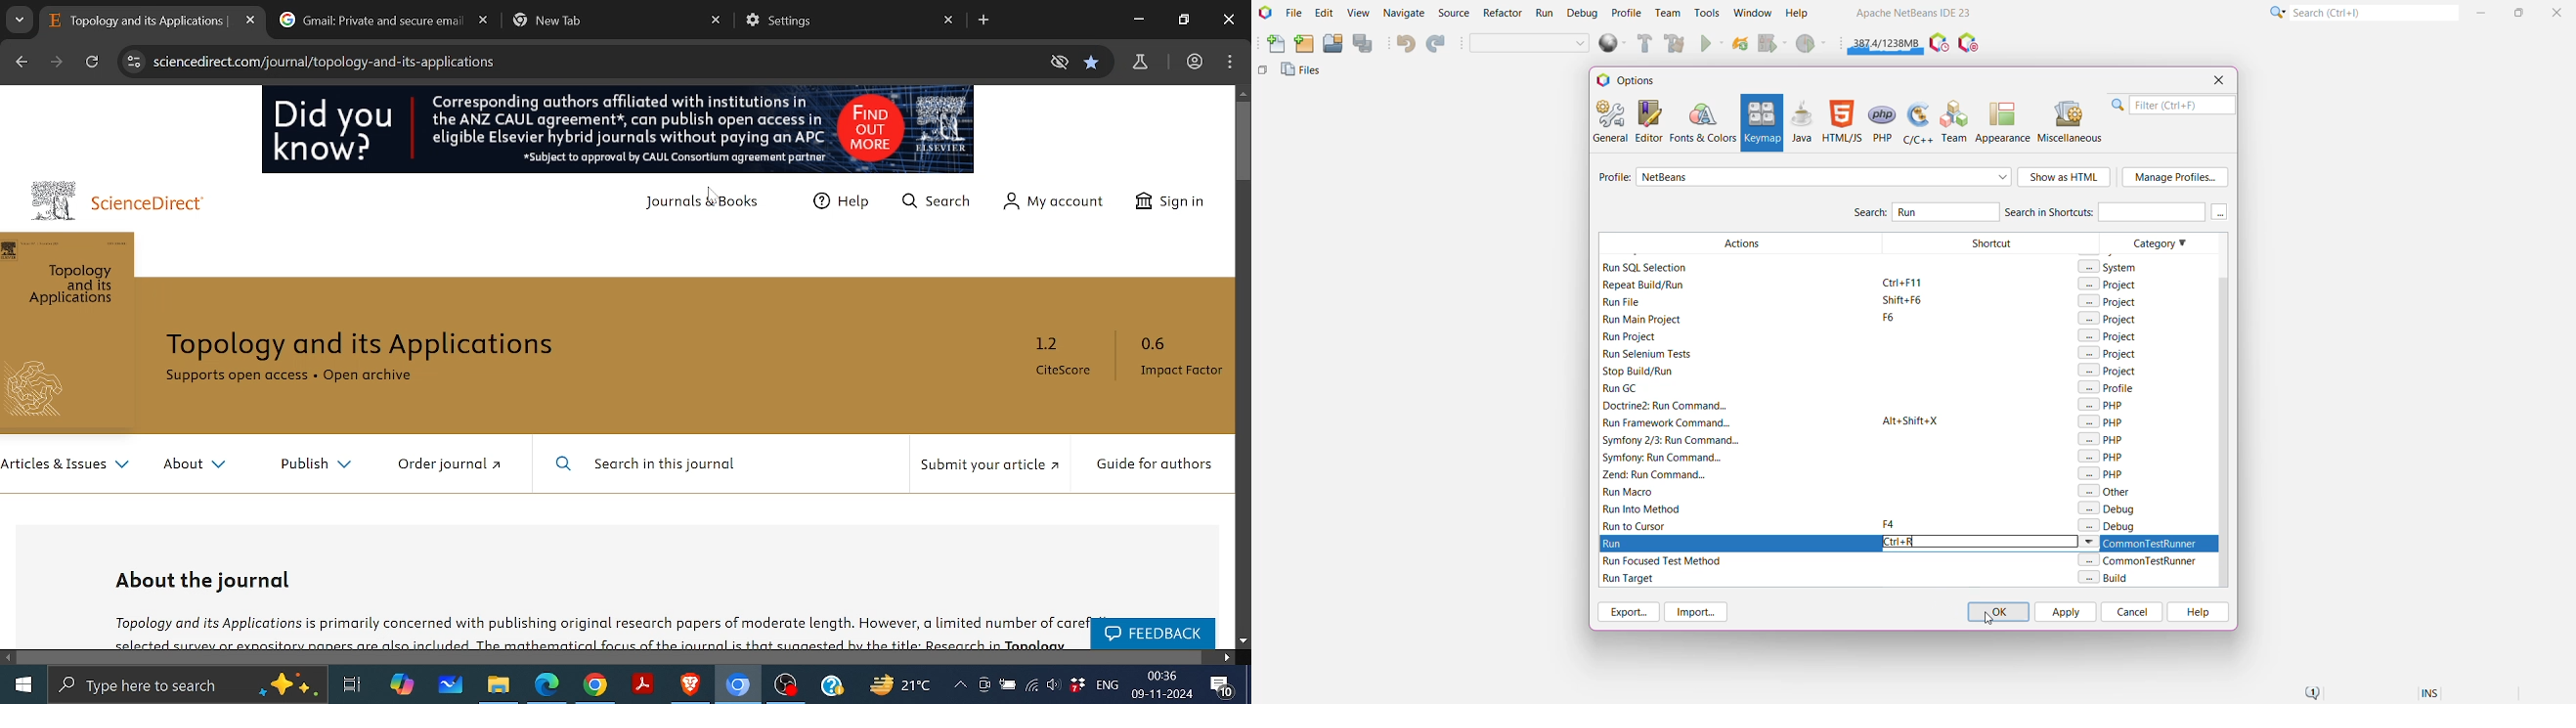  I want to click on battery, so click(1007, 686).